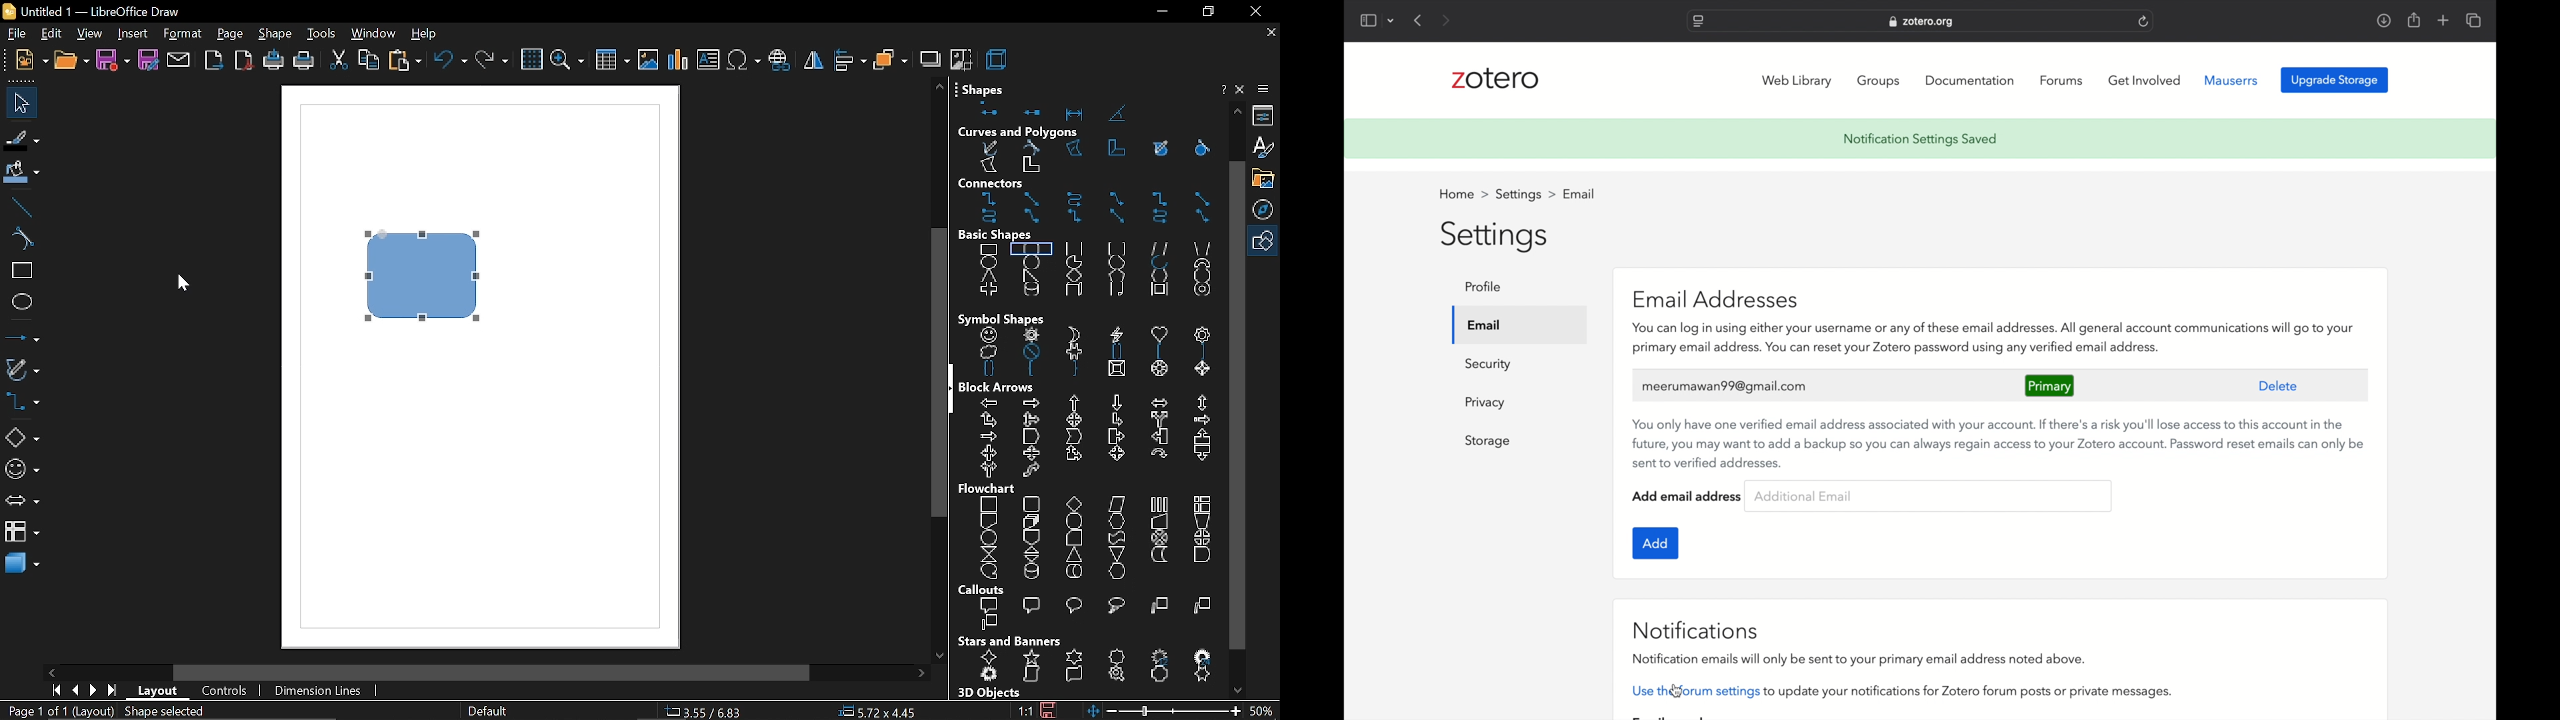 Image resolution: width=2576 pixels, height=728 pixels. Describe the element at coordinates (1580, 193) in the screenshot. I see `email` at that location.